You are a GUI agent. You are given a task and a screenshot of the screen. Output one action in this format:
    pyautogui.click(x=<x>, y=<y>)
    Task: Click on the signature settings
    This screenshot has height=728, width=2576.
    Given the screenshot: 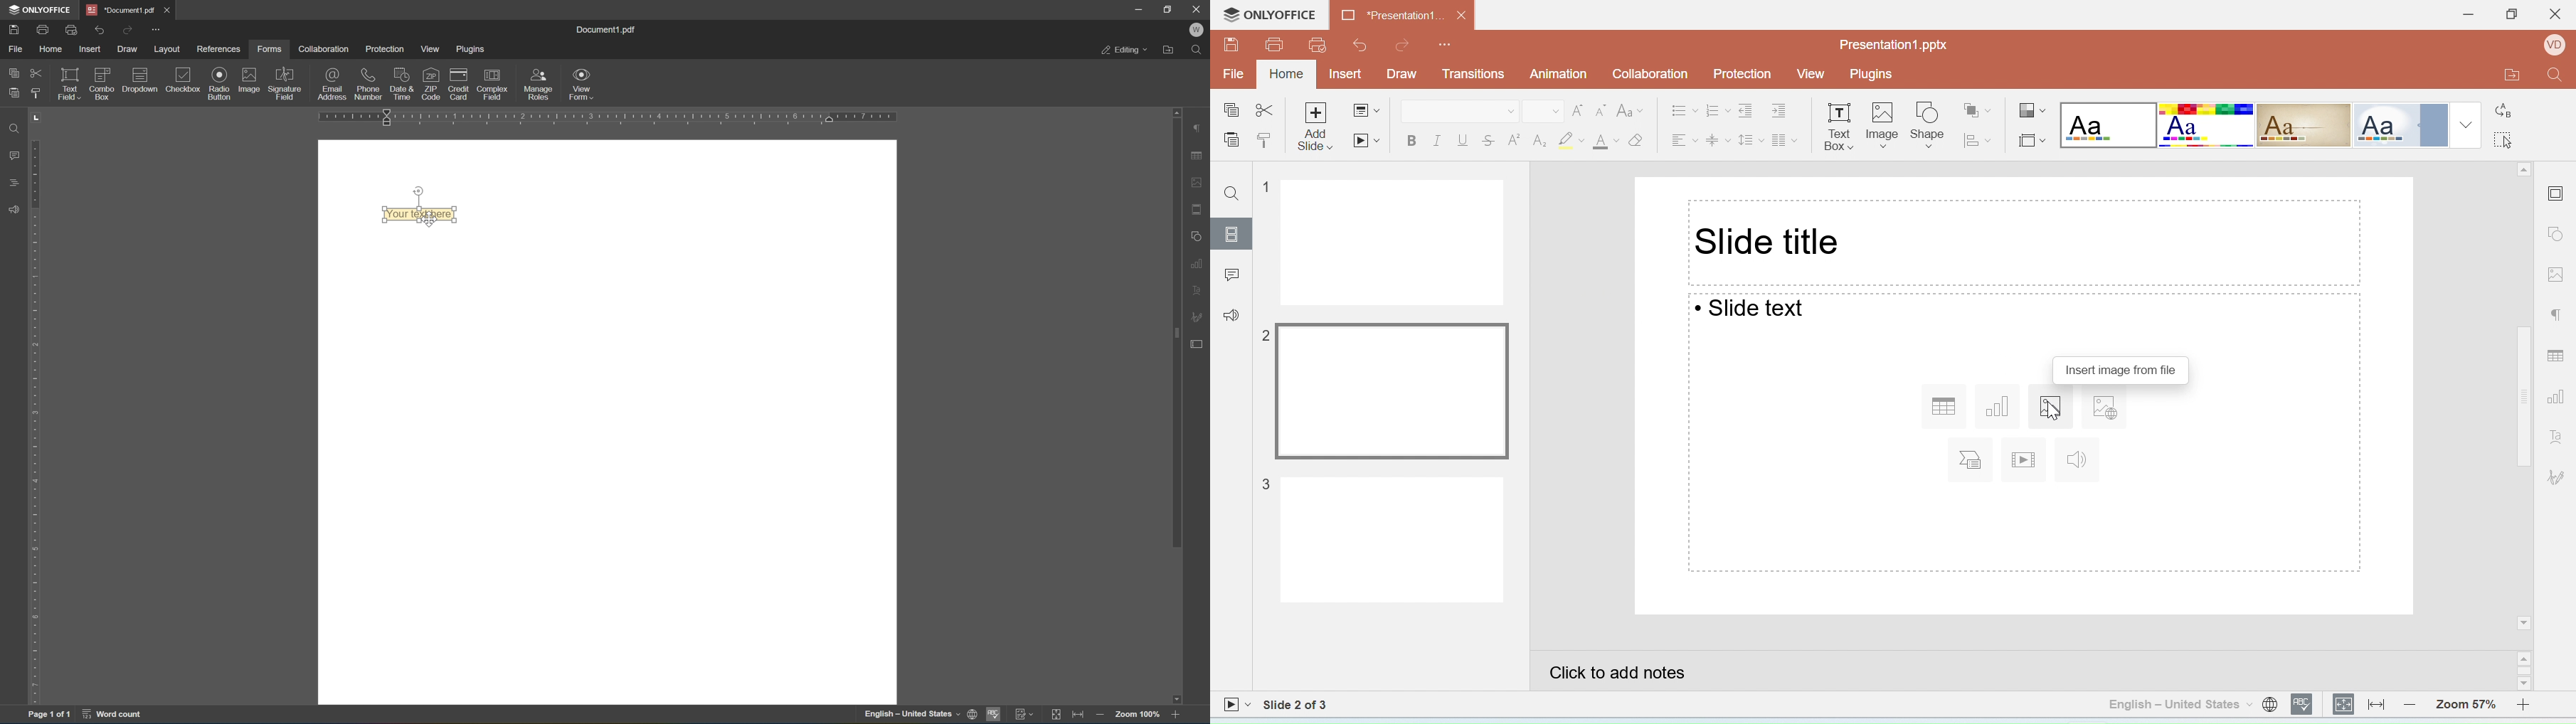 What is the action you would take?
    pyautogui.click(x=1196, y=314)
    